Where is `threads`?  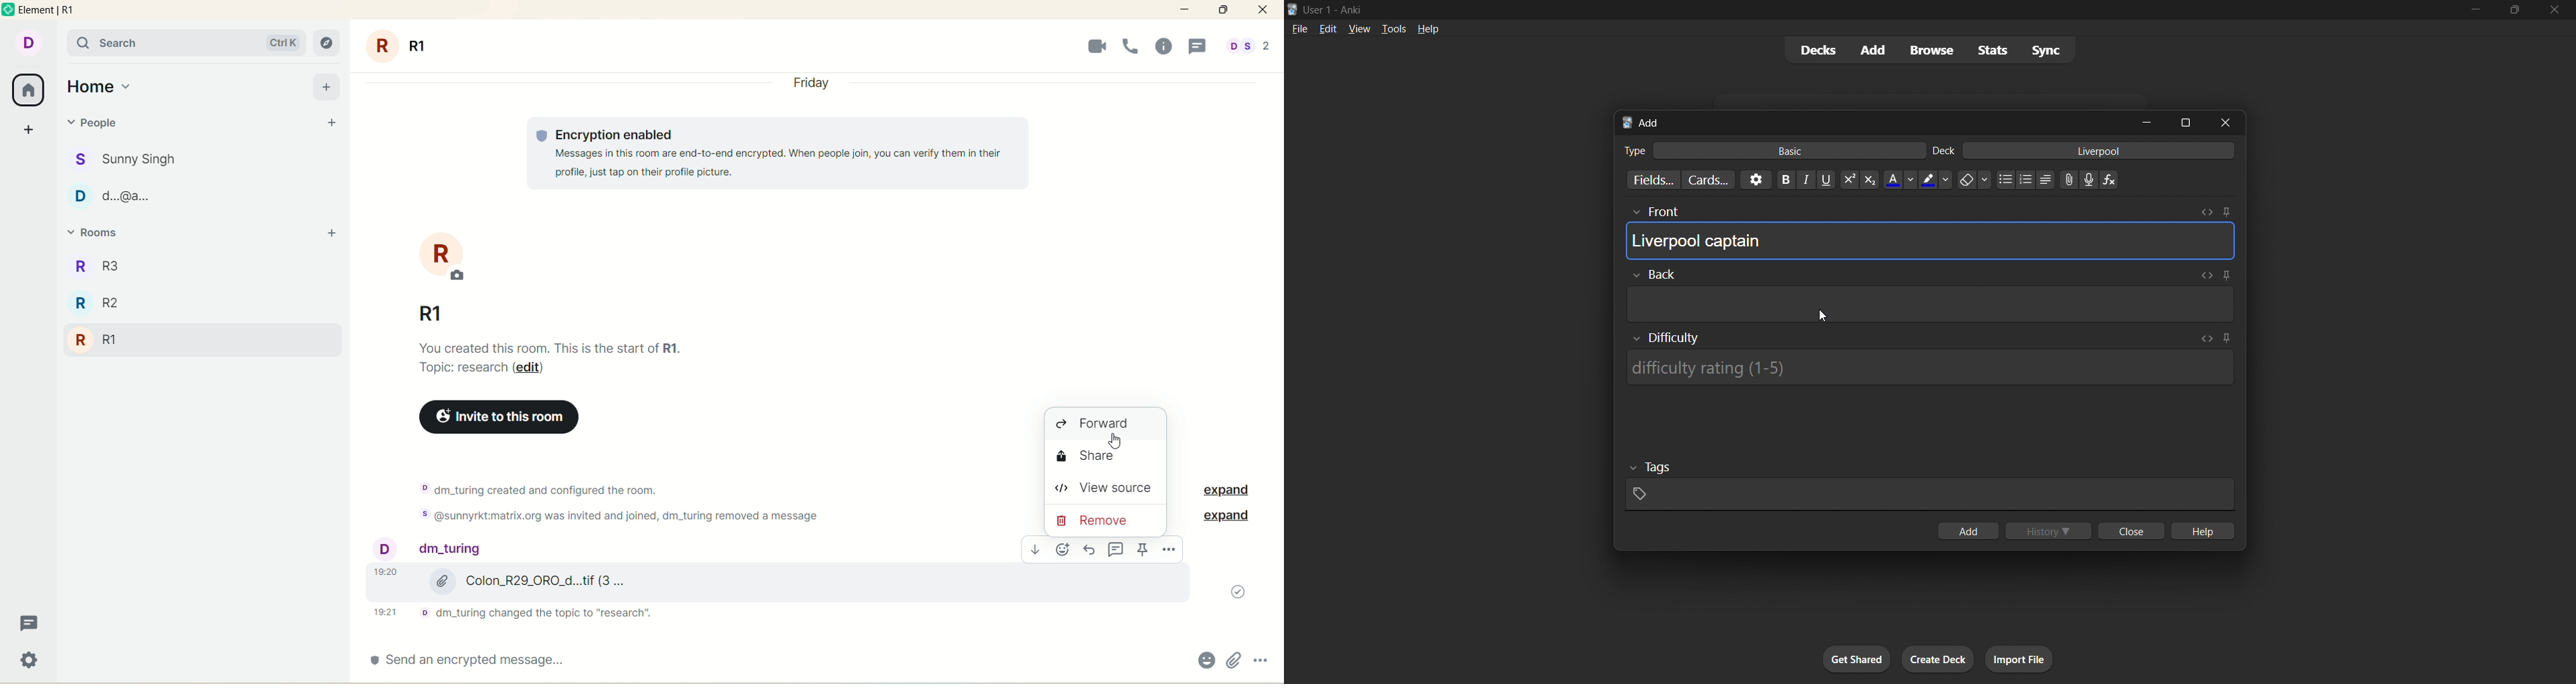
threads is located at coordinates (1198, 48).